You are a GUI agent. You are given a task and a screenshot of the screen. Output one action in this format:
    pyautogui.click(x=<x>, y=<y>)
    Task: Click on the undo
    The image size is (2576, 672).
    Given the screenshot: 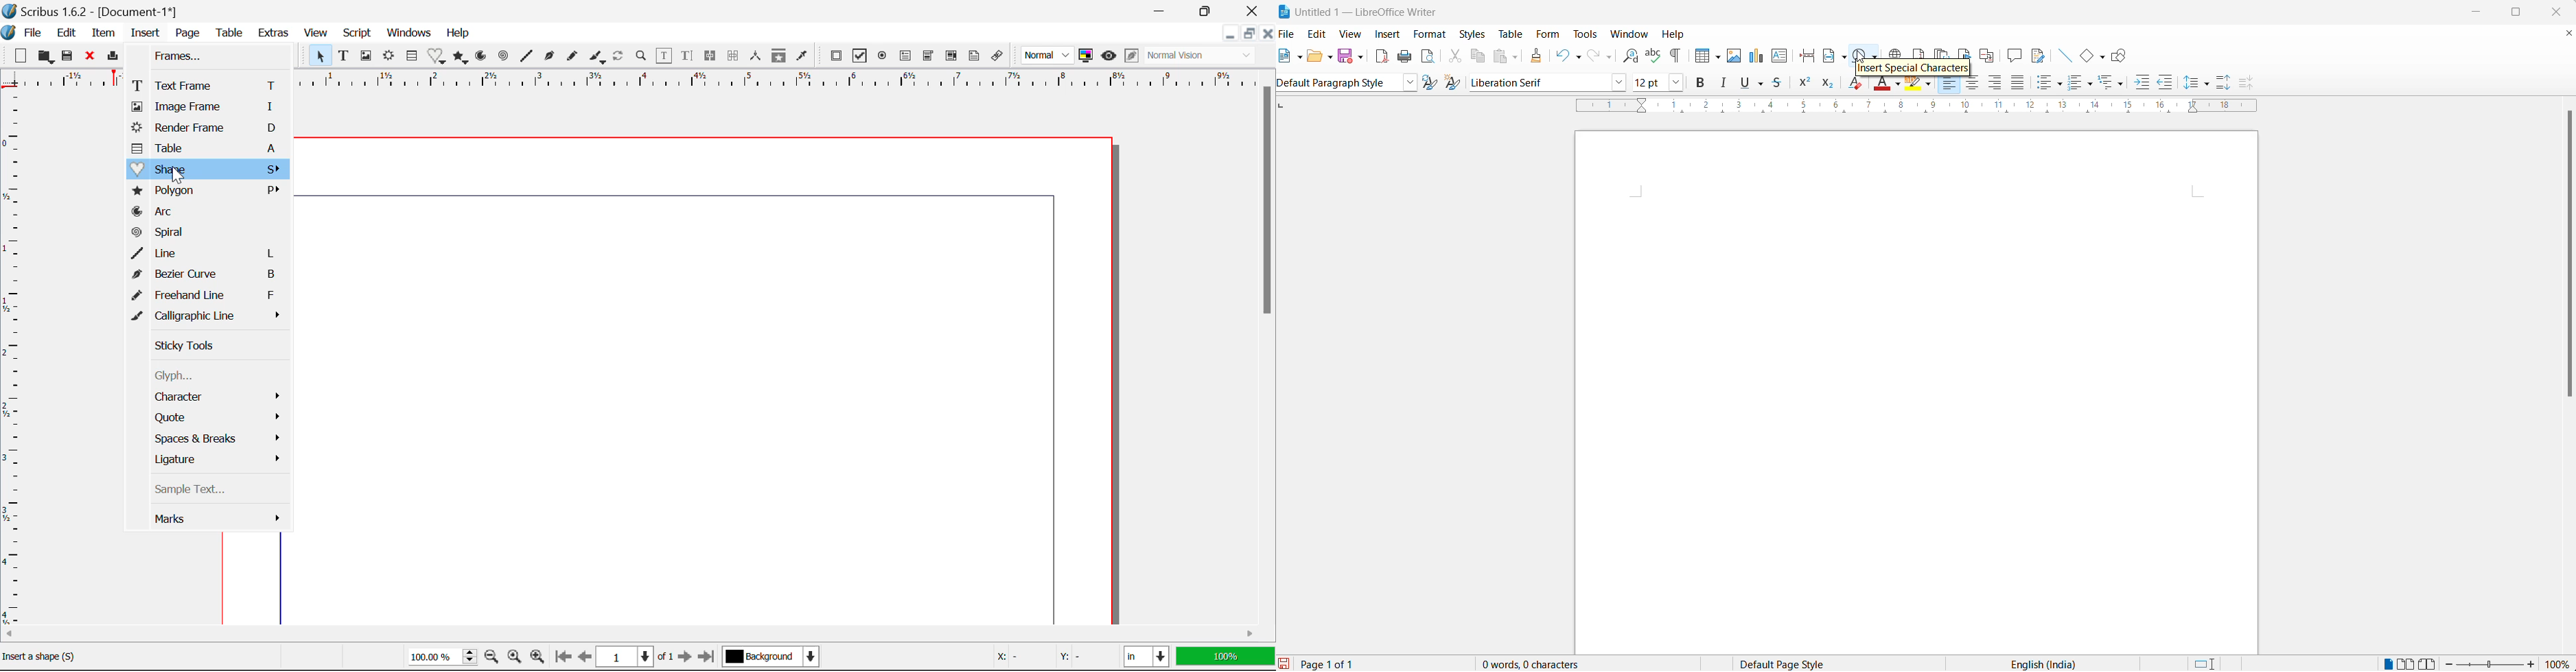 What is the action you would take?
    pyautogui.click(x=1559, y=55)
    